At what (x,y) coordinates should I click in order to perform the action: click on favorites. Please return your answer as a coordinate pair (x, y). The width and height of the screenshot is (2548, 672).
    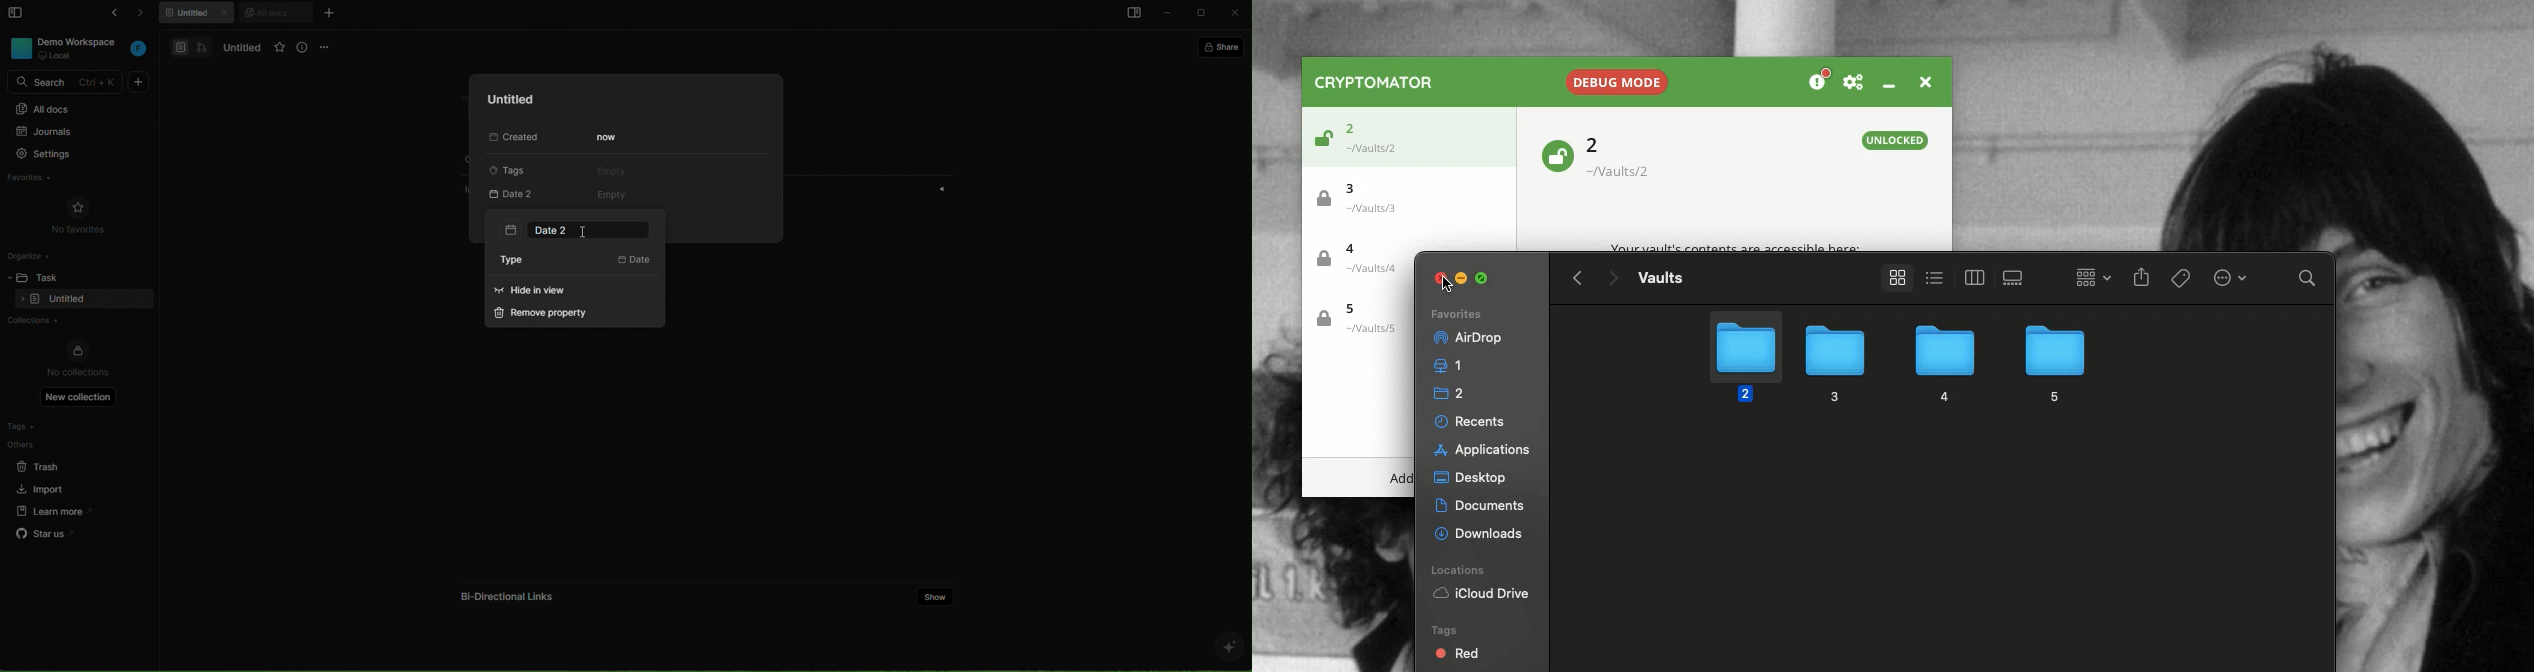
    Looking at the image, I should click on (43, 179).